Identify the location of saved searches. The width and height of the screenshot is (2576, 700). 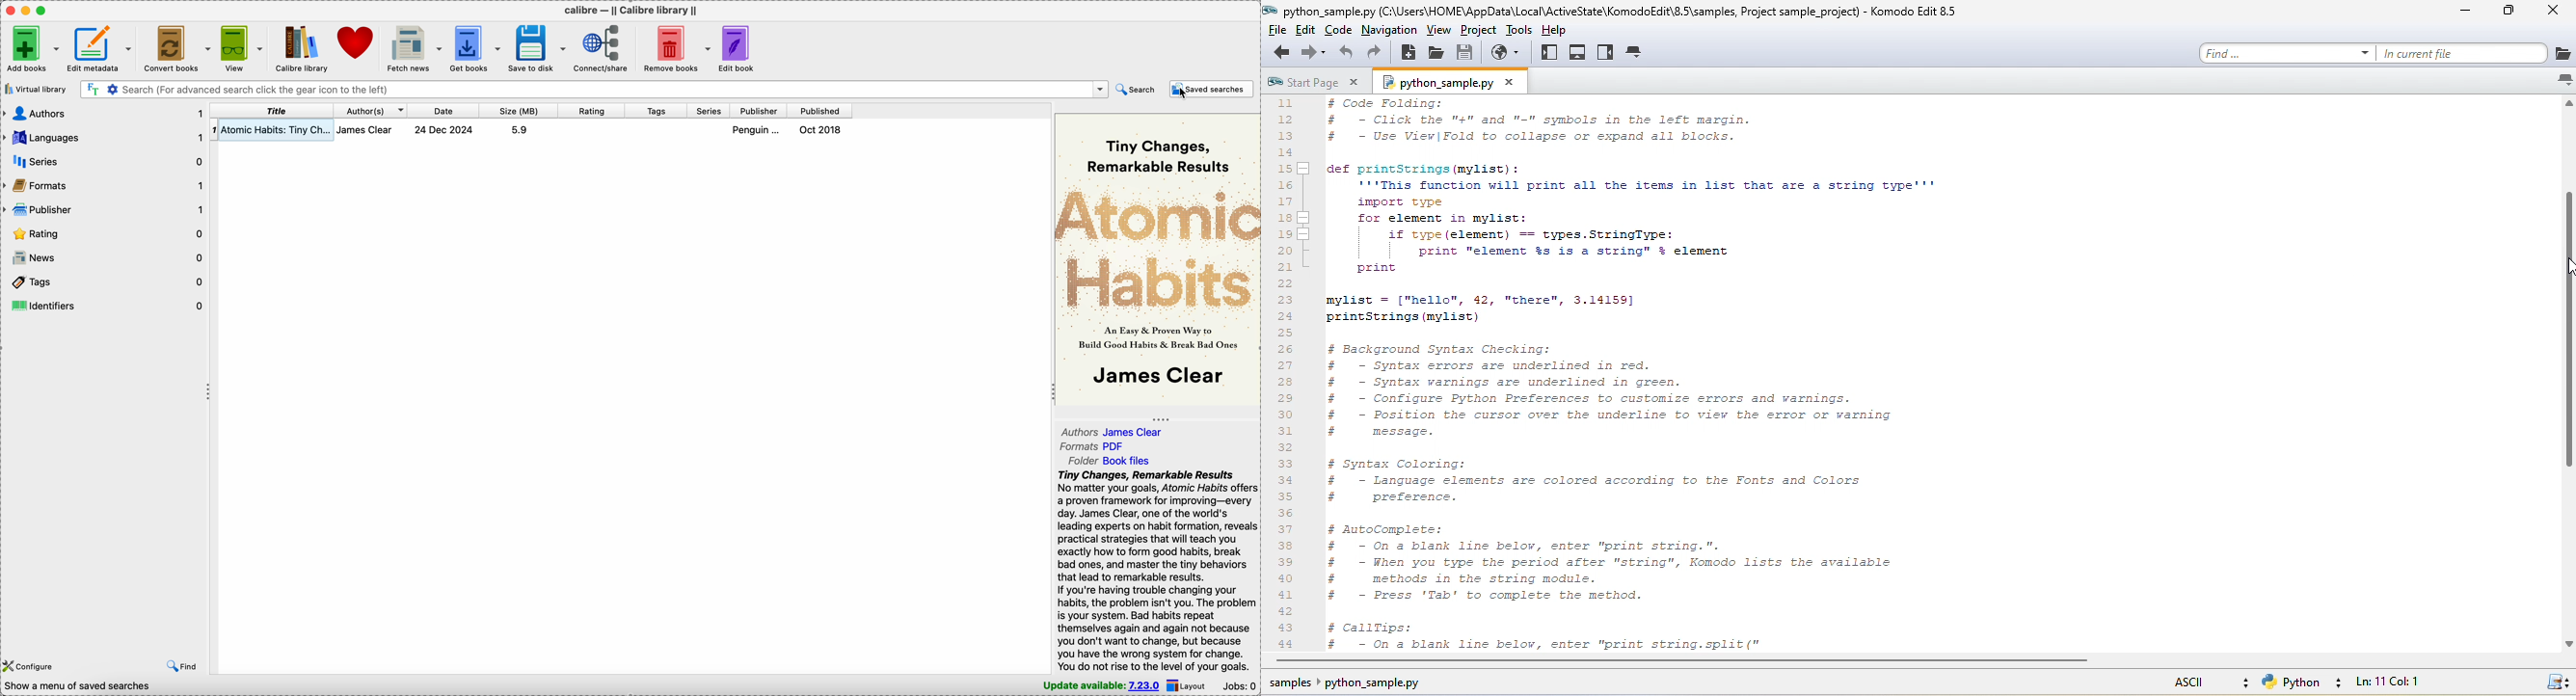
(1212, 89).